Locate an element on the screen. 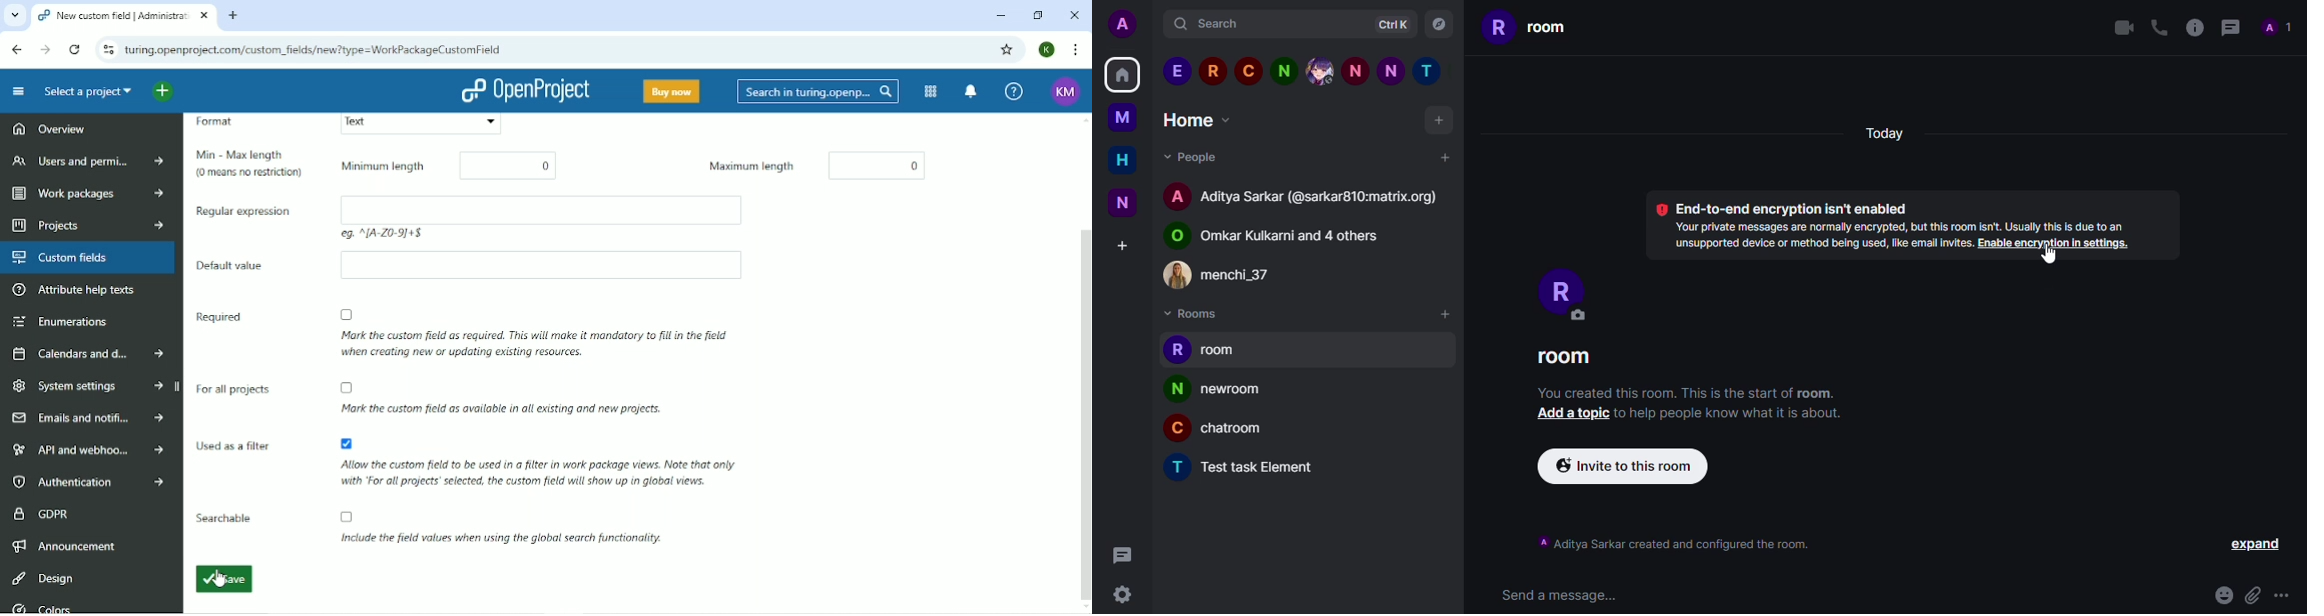 The height and width of the screenshot is (616, 2324). Attribute help texts is located at coordinates (77, 291).